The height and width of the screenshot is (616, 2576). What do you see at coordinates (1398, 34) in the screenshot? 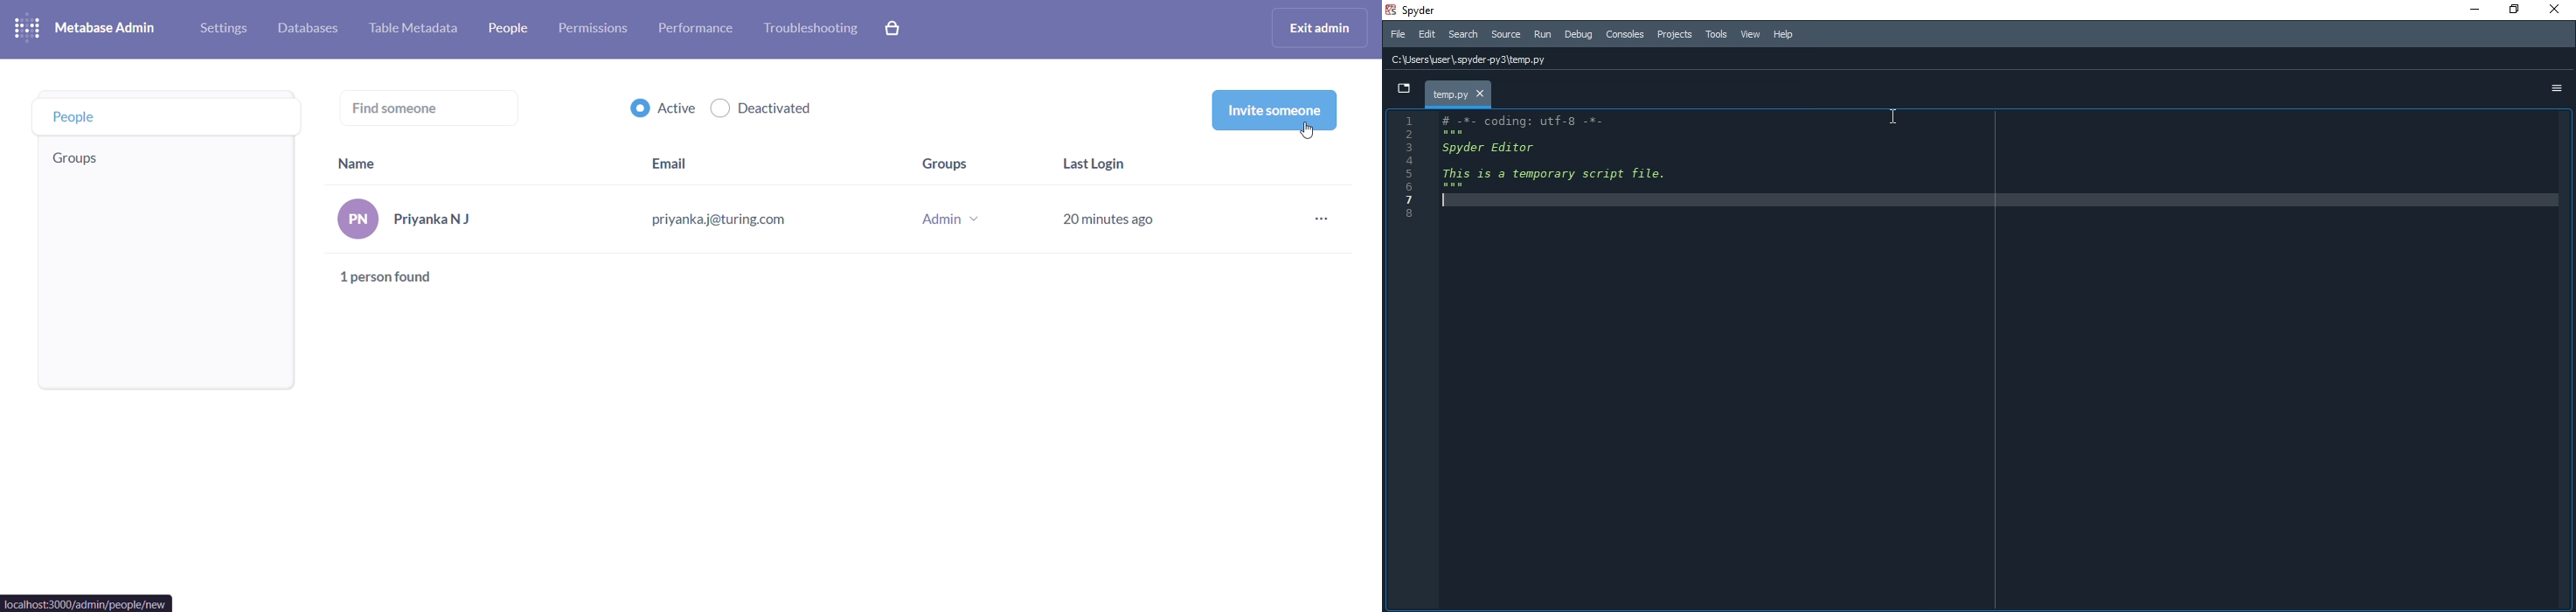
I see `File ` at bounding box center [1398, 34].